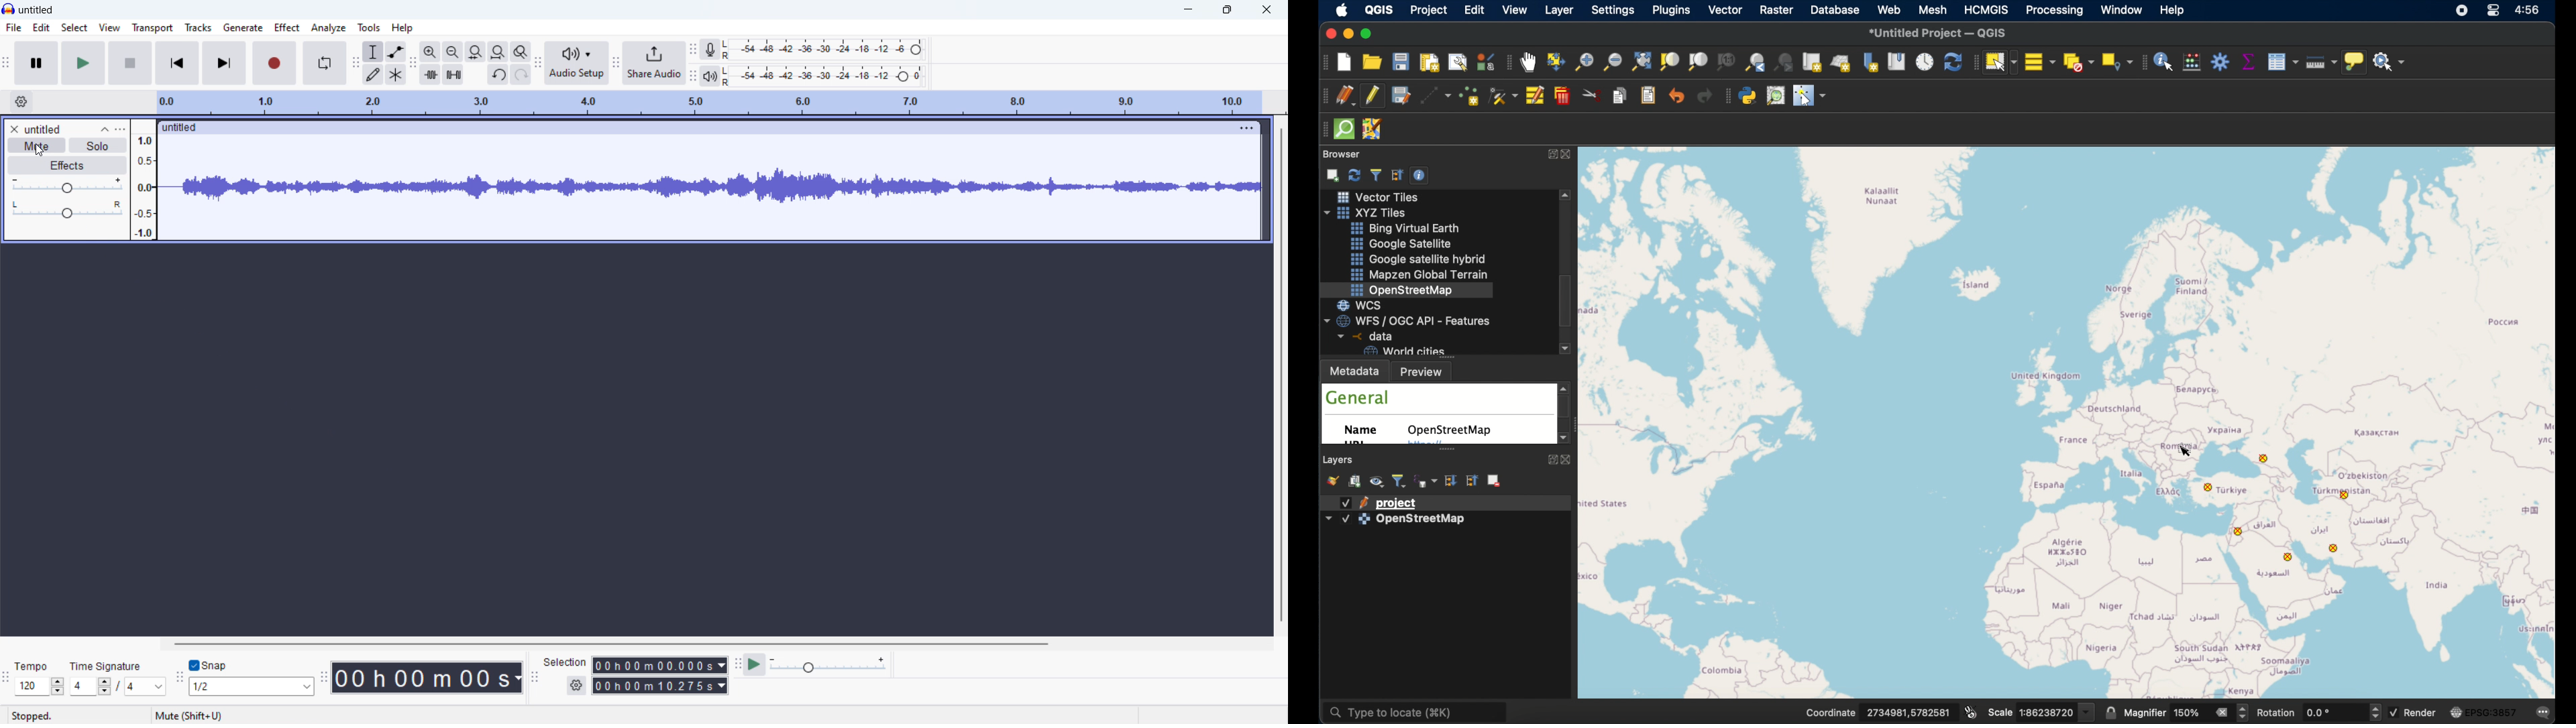 The image size is (2576, 728). Describe the element at coordinates (2321, 712) in the screenshot. I see `rotation value` at that location.